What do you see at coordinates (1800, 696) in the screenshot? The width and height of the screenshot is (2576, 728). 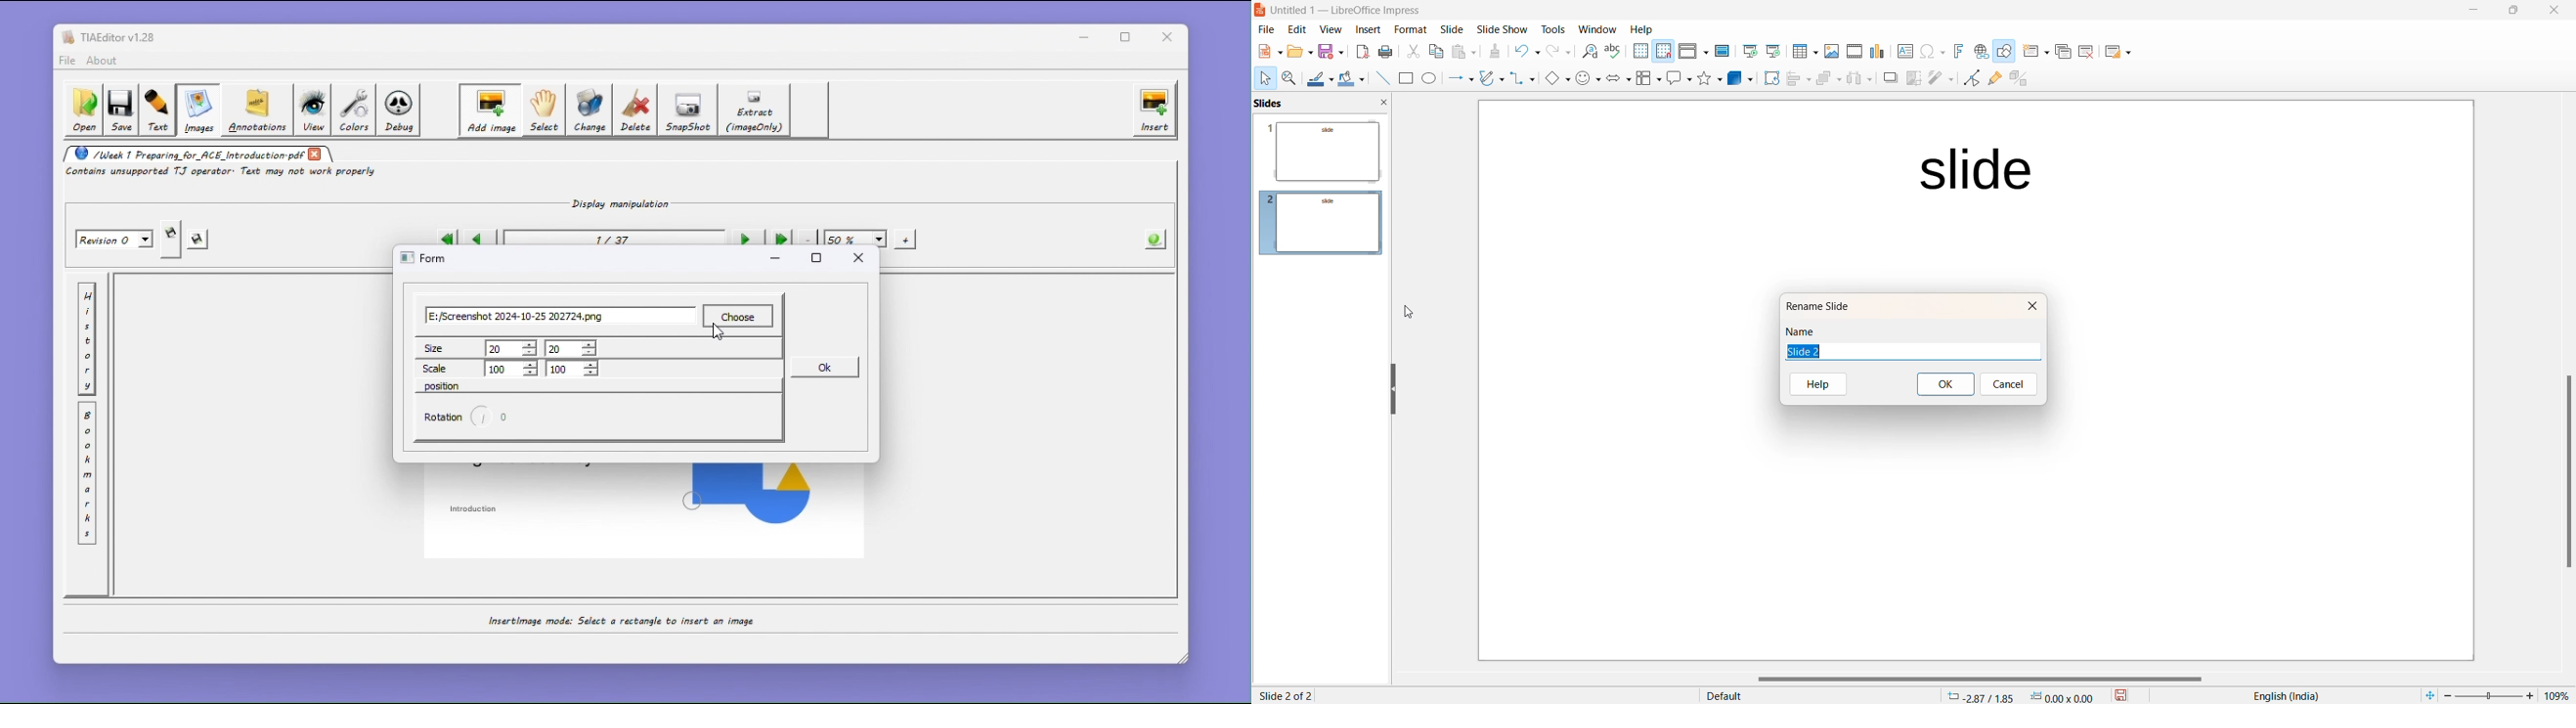 I see `display type` at bounding box center [1800, 696].